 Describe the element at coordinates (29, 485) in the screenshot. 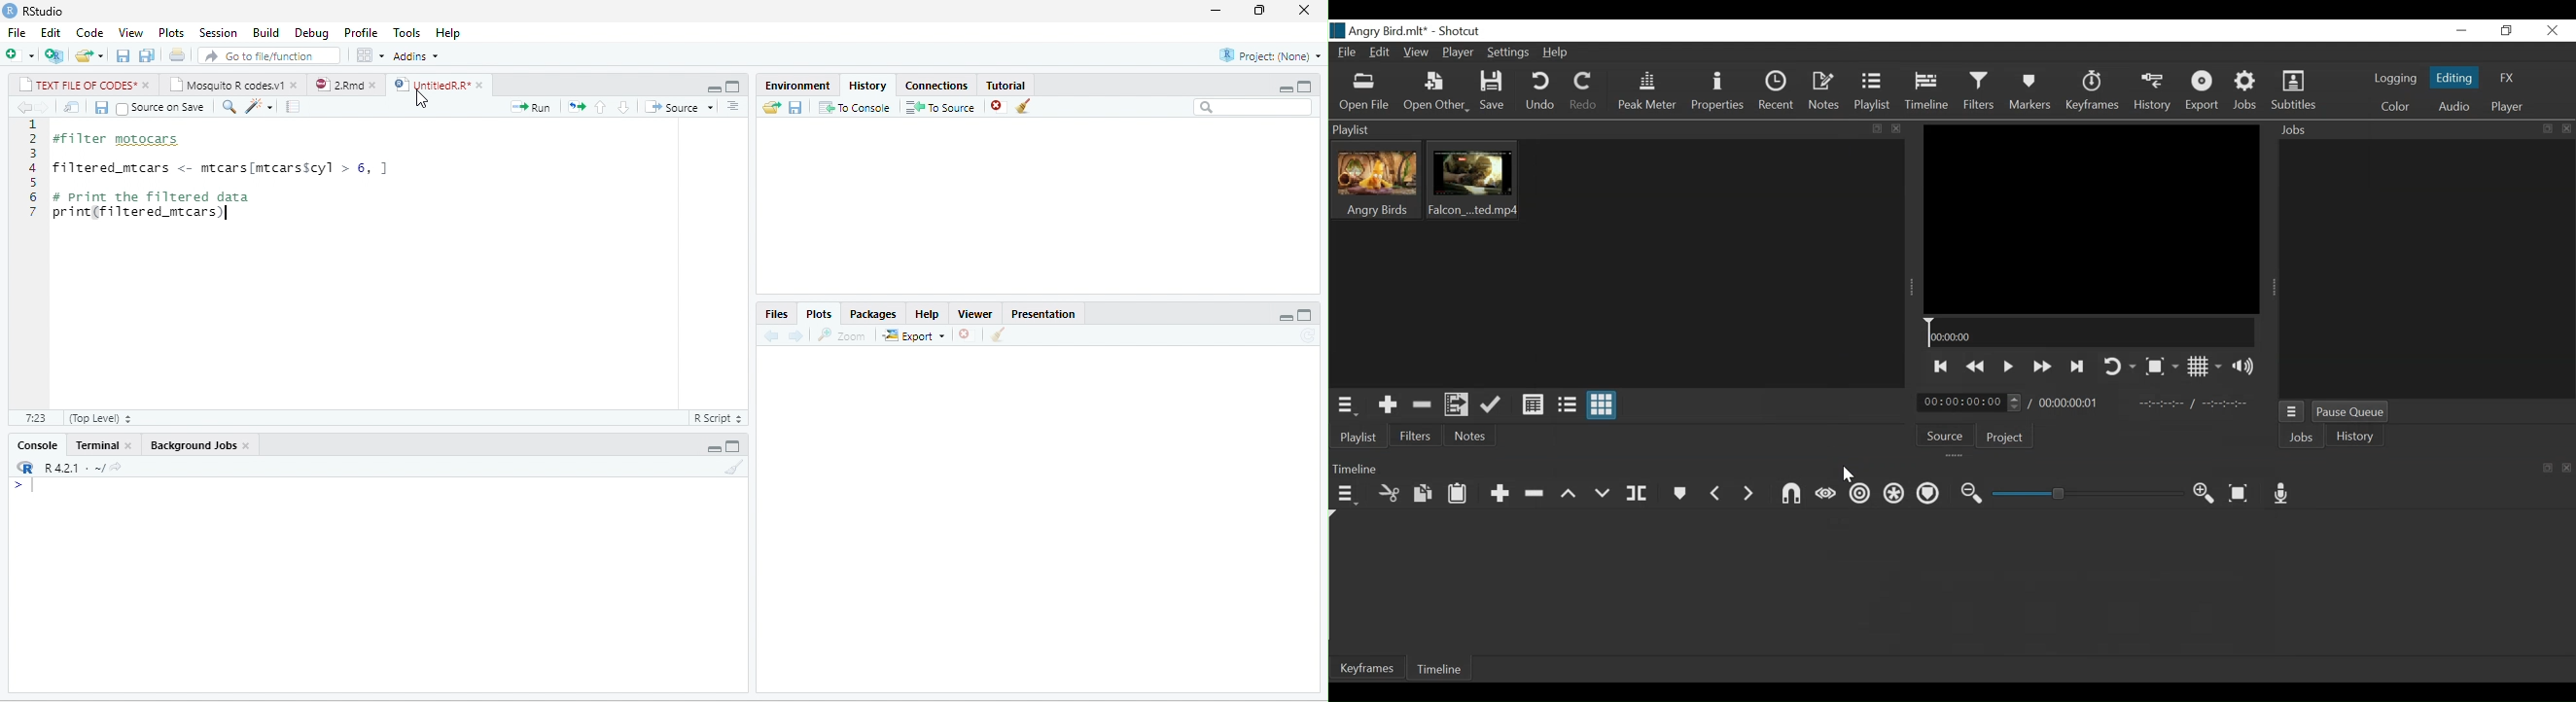

I see `>` at that location.